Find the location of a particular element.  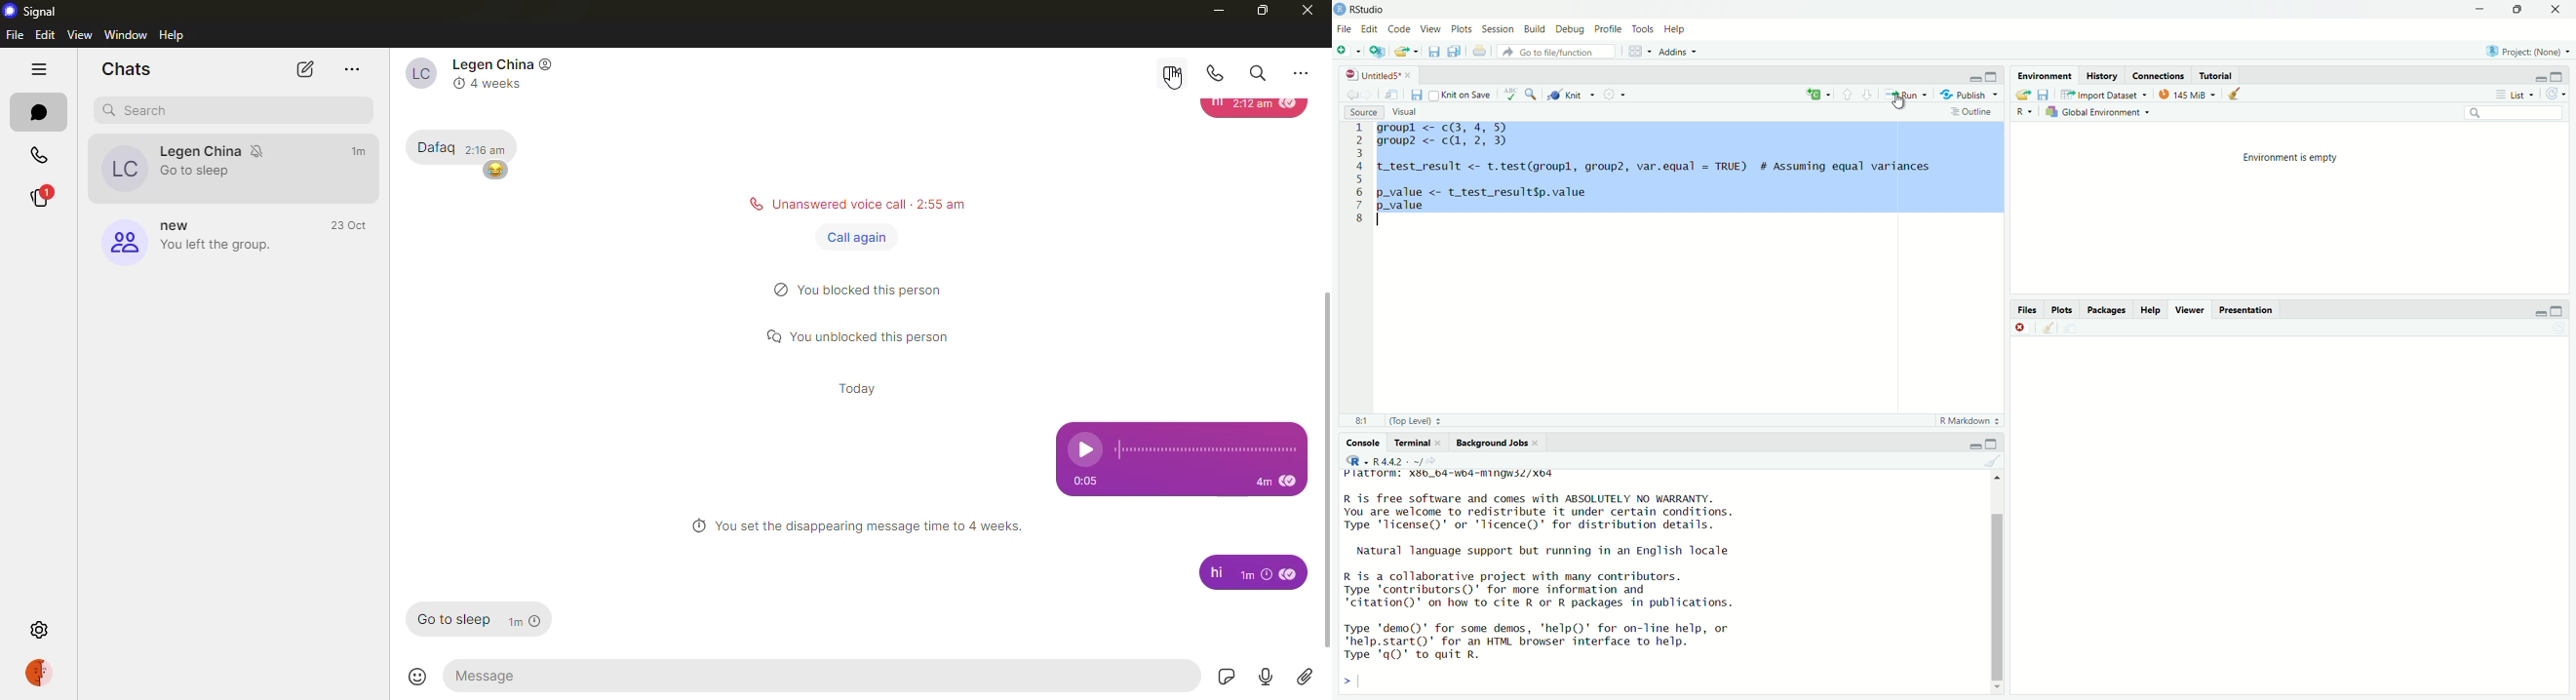

minimize is located at coordinates (1213, 10).